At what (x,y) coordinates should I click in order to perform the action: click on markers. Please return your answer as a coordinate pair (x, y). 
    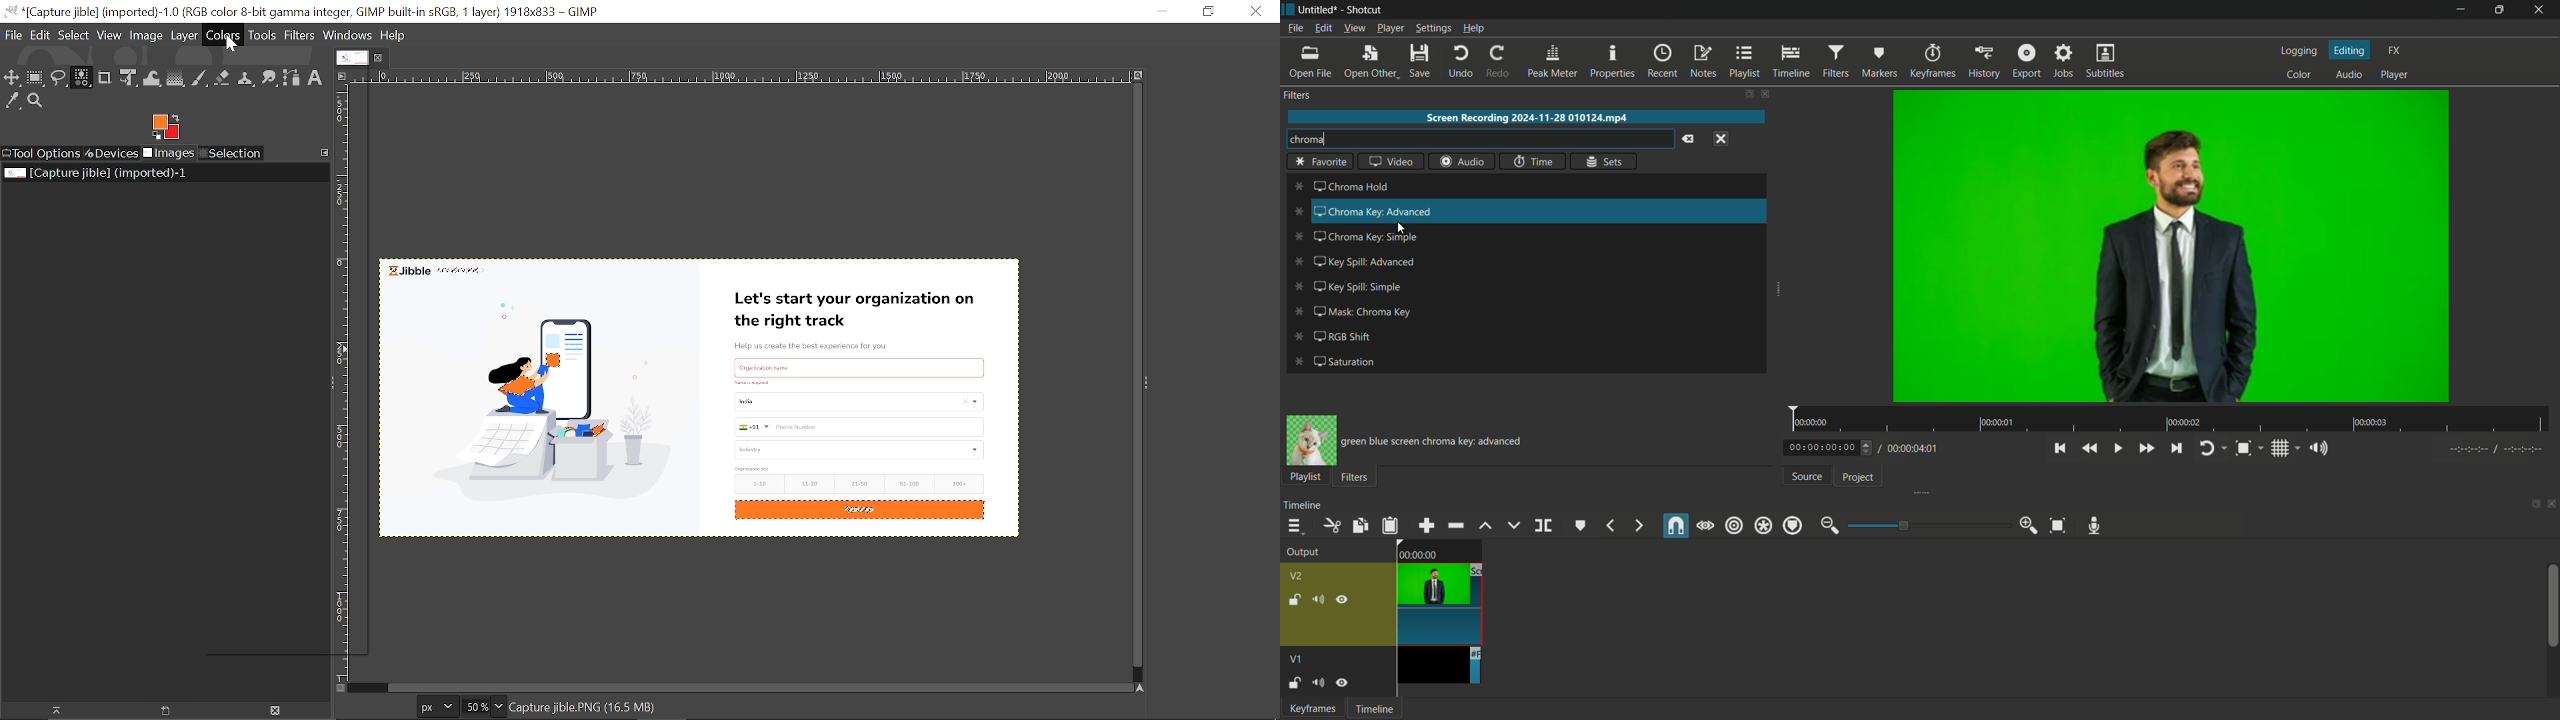
    Looking at the image, I should click on (1878, 61).